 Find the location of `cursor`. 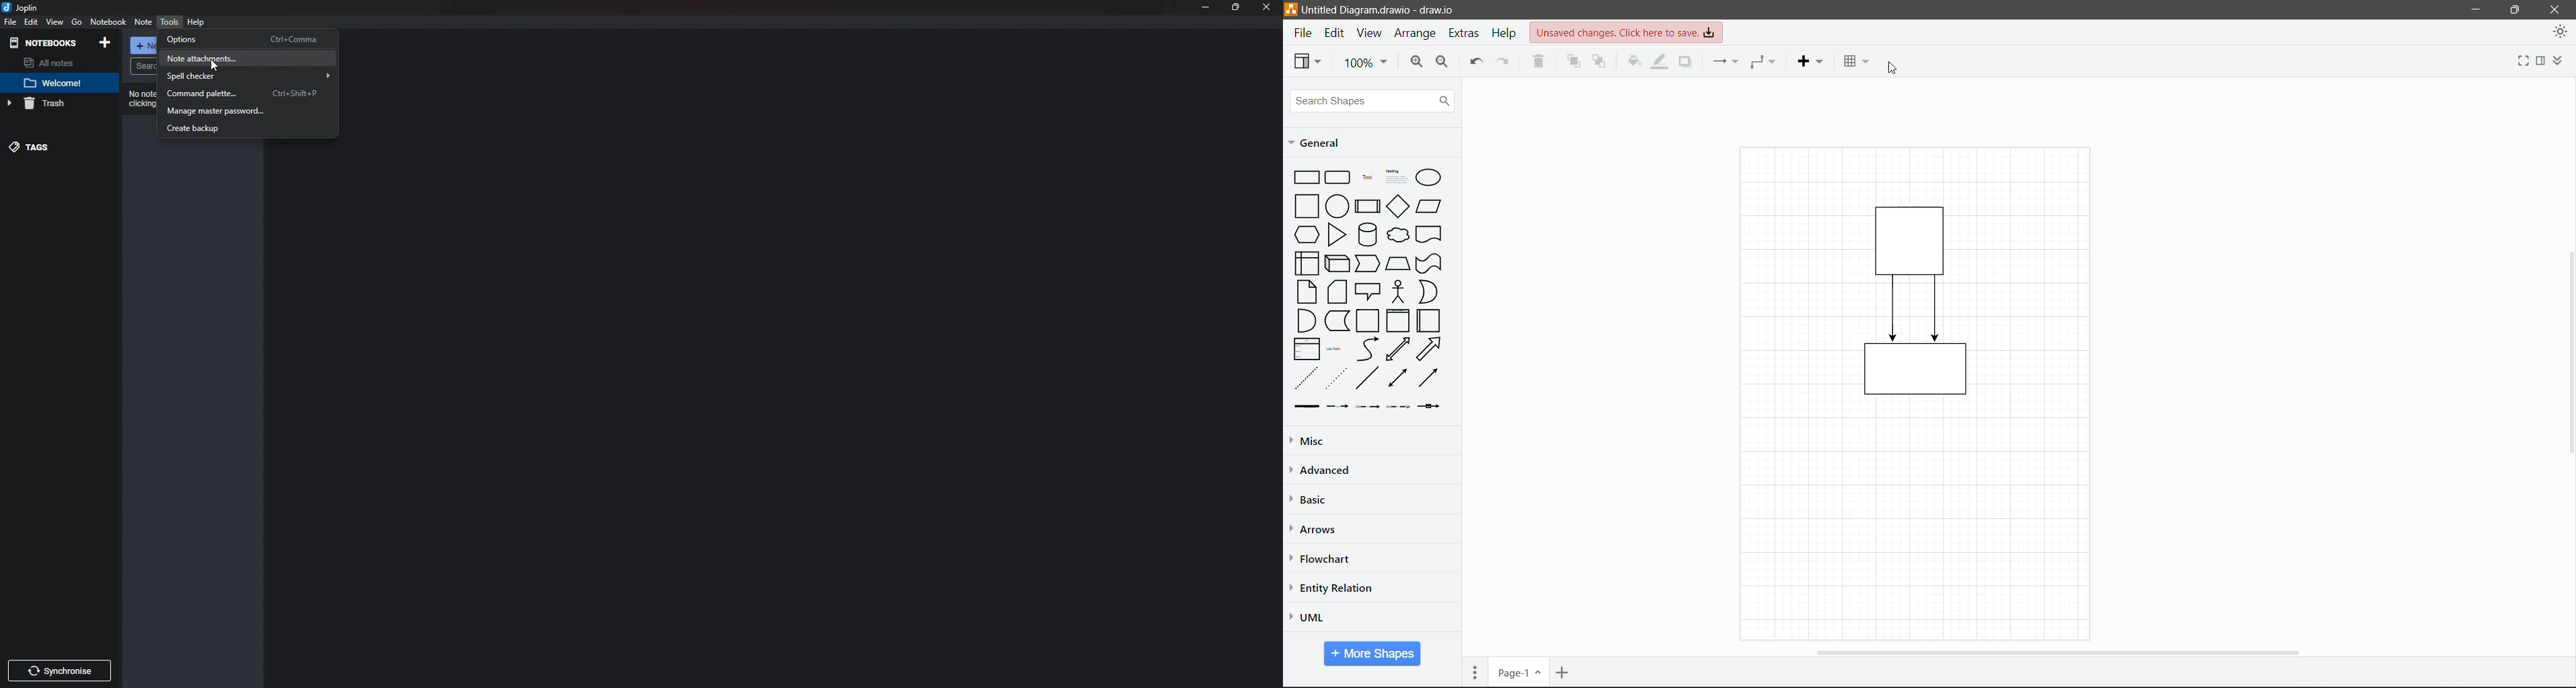

cursor is located at coordinates (217, 65).